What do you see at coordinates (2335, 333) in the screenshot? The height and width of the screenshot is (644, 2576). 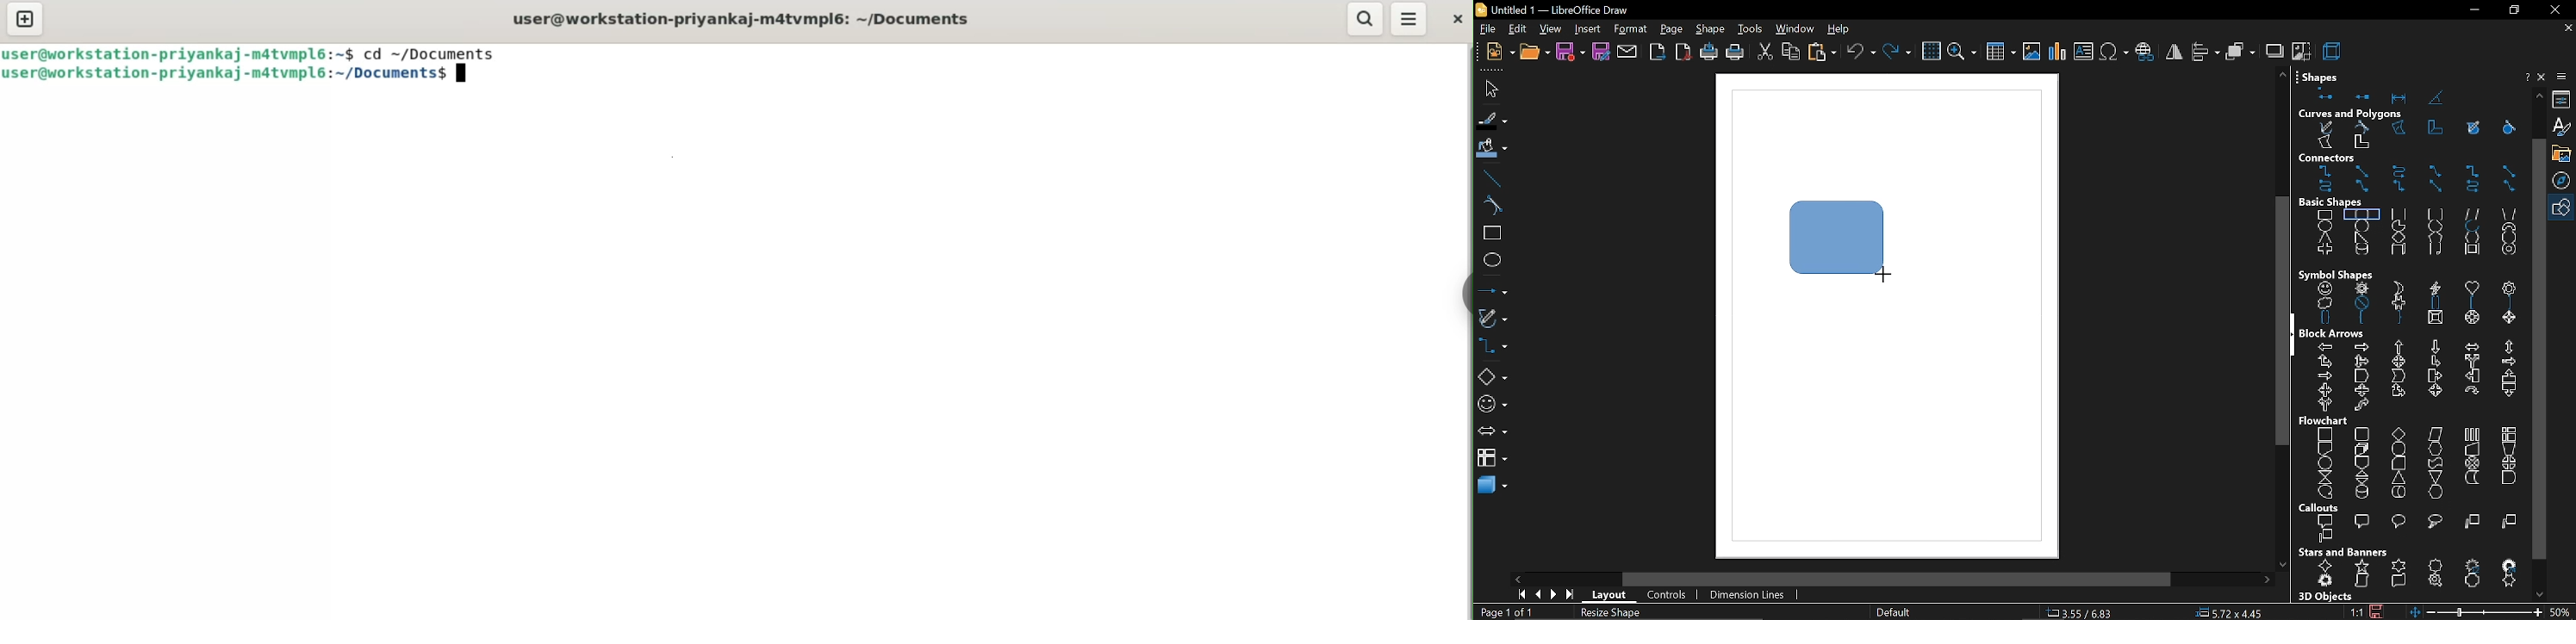 I see `block arrows` at bounding box center [2335, 333].